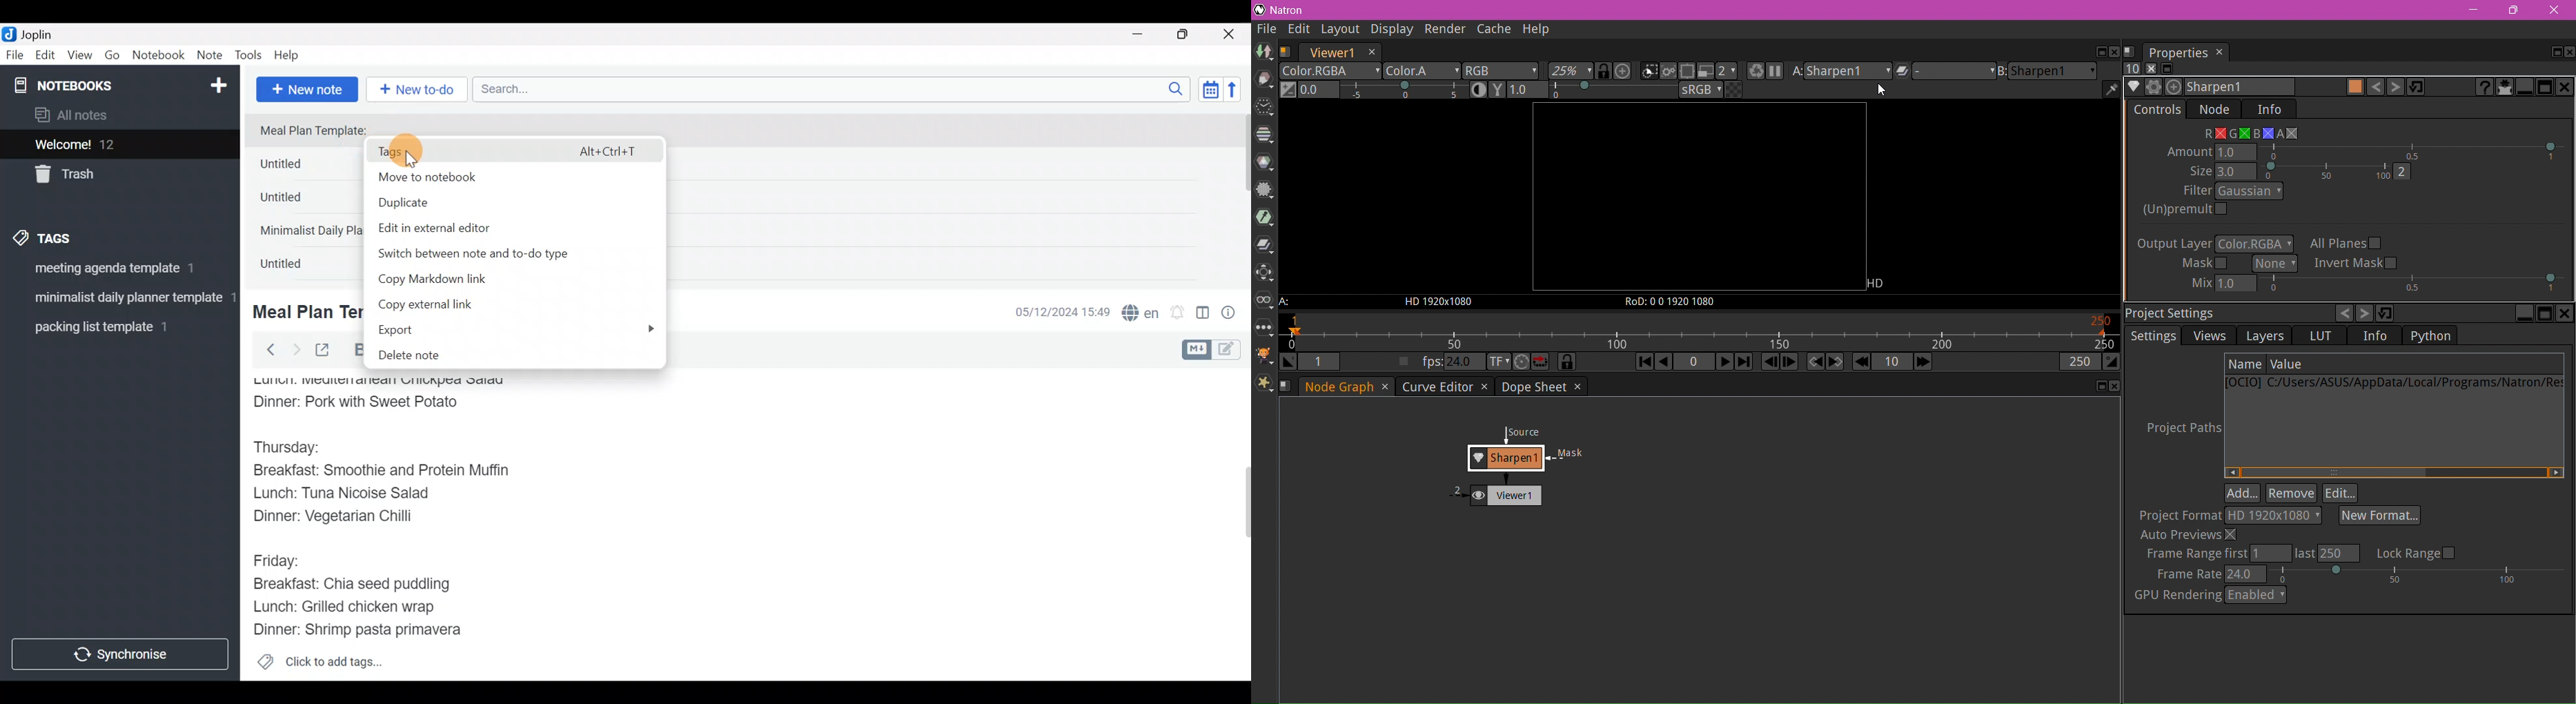 The image size is (2576, 728). What do you see at coordinates (321, 131) in the screenshot?
I see `Meal Plan Template:` at bounding box center [321, 131].